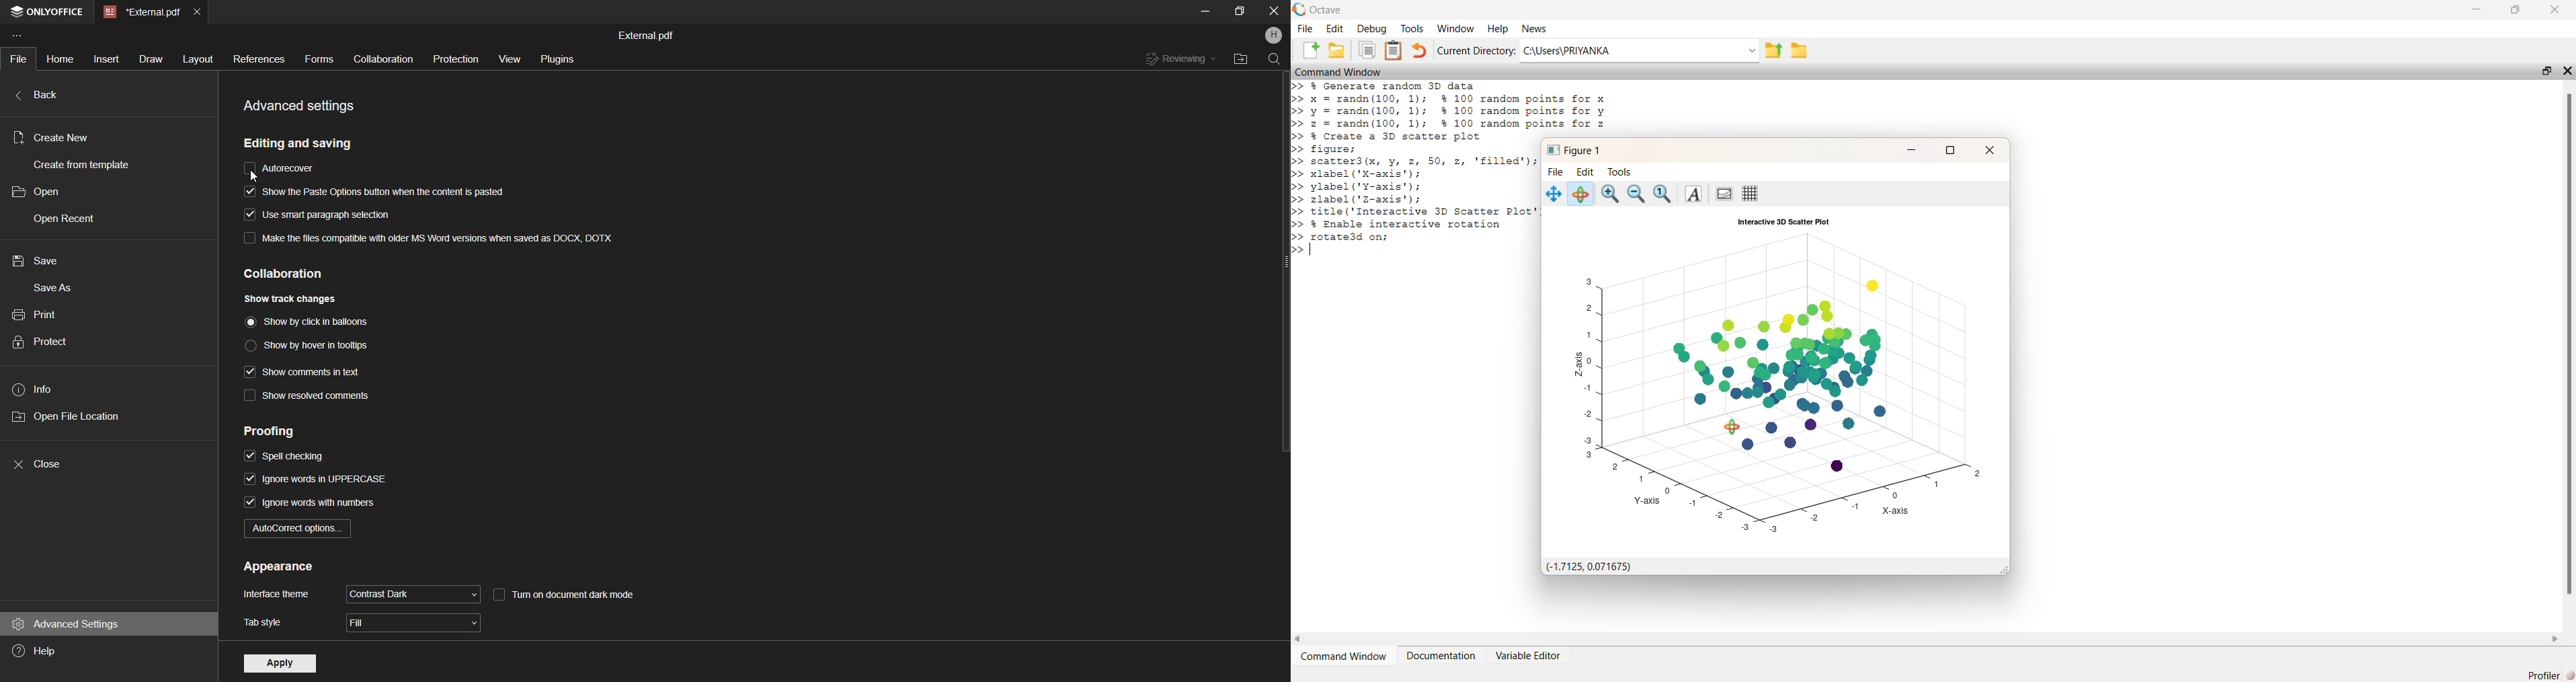 The width and height of the screenshot is (2576, 700). I want to click on View, so click(508, 58).